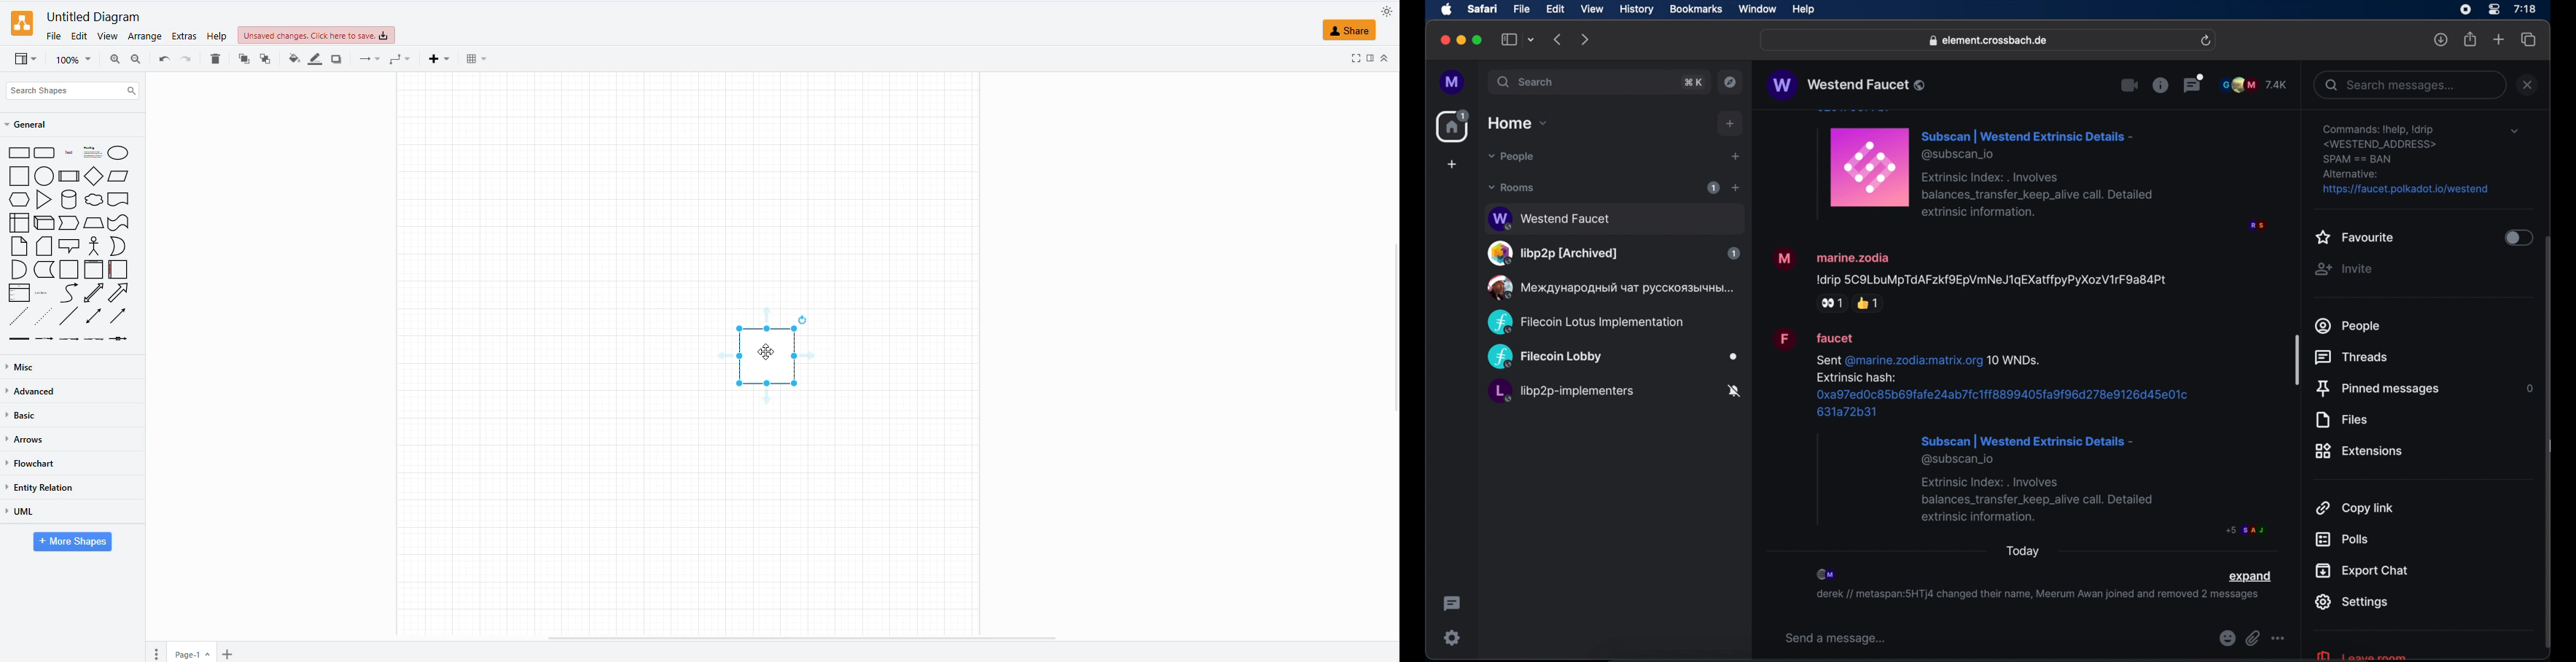  I want to click on files, so click(2341, 420).